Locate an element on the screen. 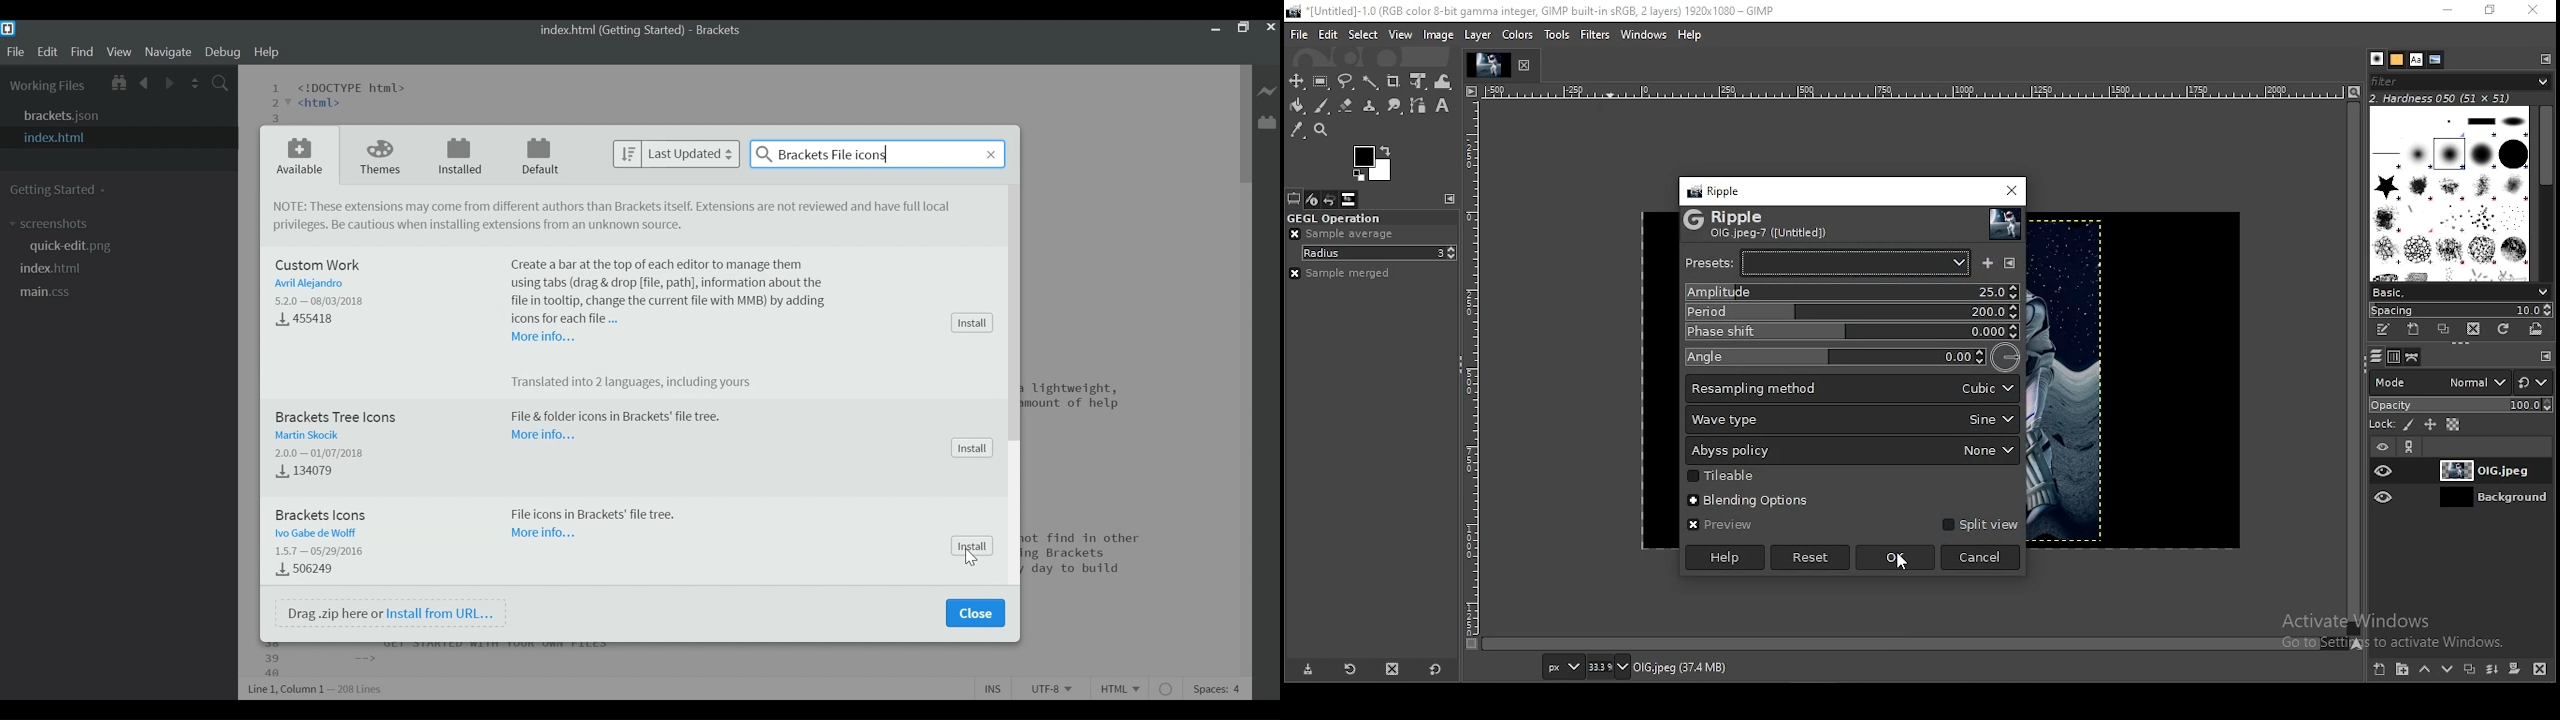  Be cautious installing extensions from unknown source is located at coordinates (477, 226).